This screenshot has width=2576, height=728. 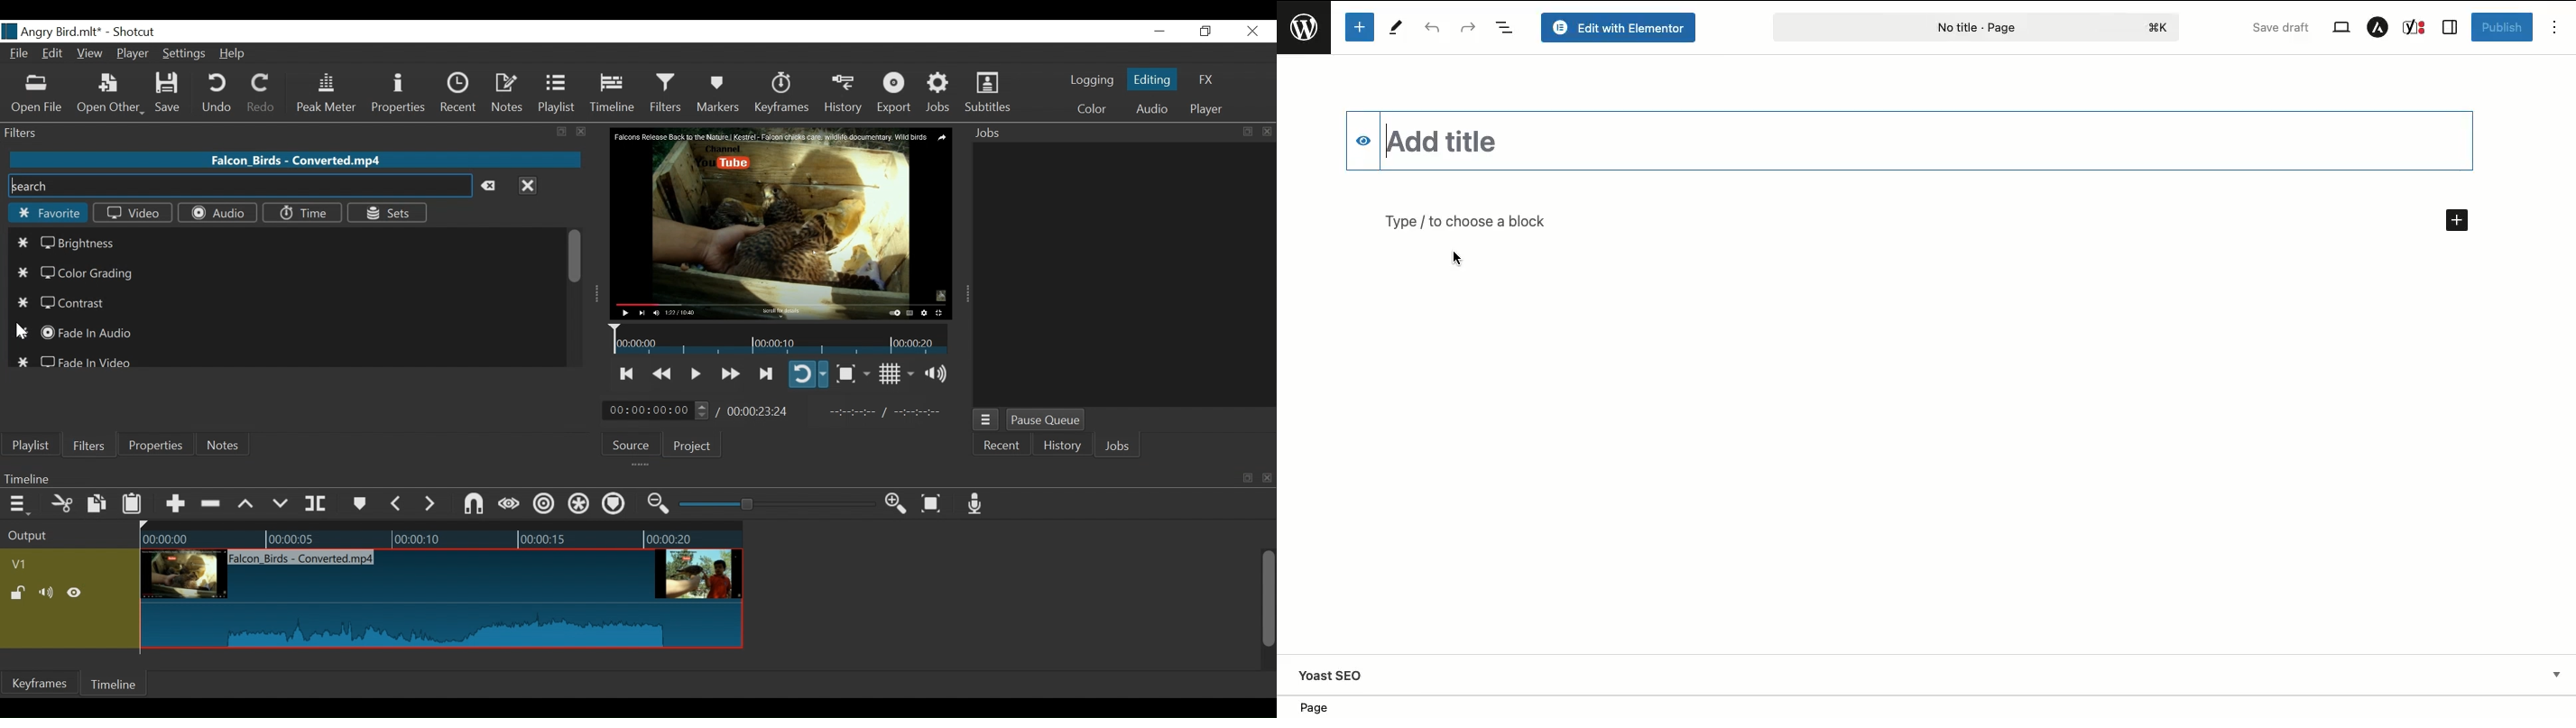 I want to click on Ripple, so click(x=546, y=506).